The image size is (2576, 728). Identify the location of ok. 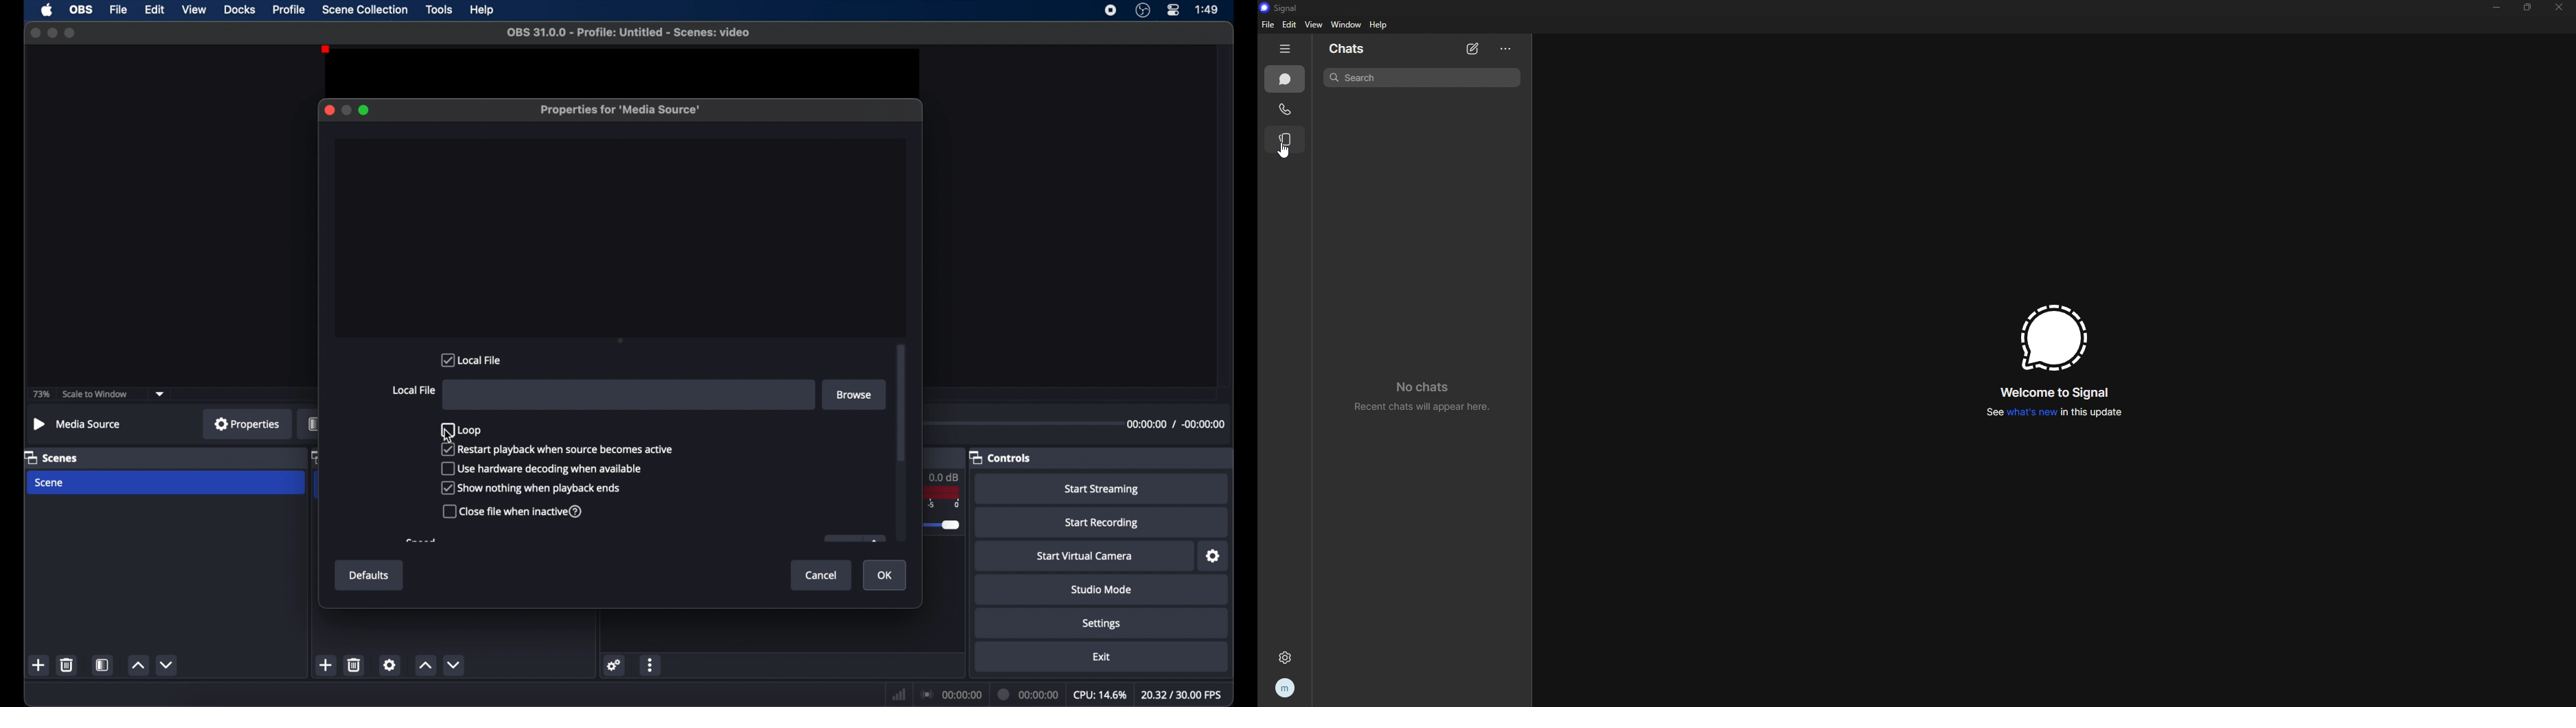
(887, 576).